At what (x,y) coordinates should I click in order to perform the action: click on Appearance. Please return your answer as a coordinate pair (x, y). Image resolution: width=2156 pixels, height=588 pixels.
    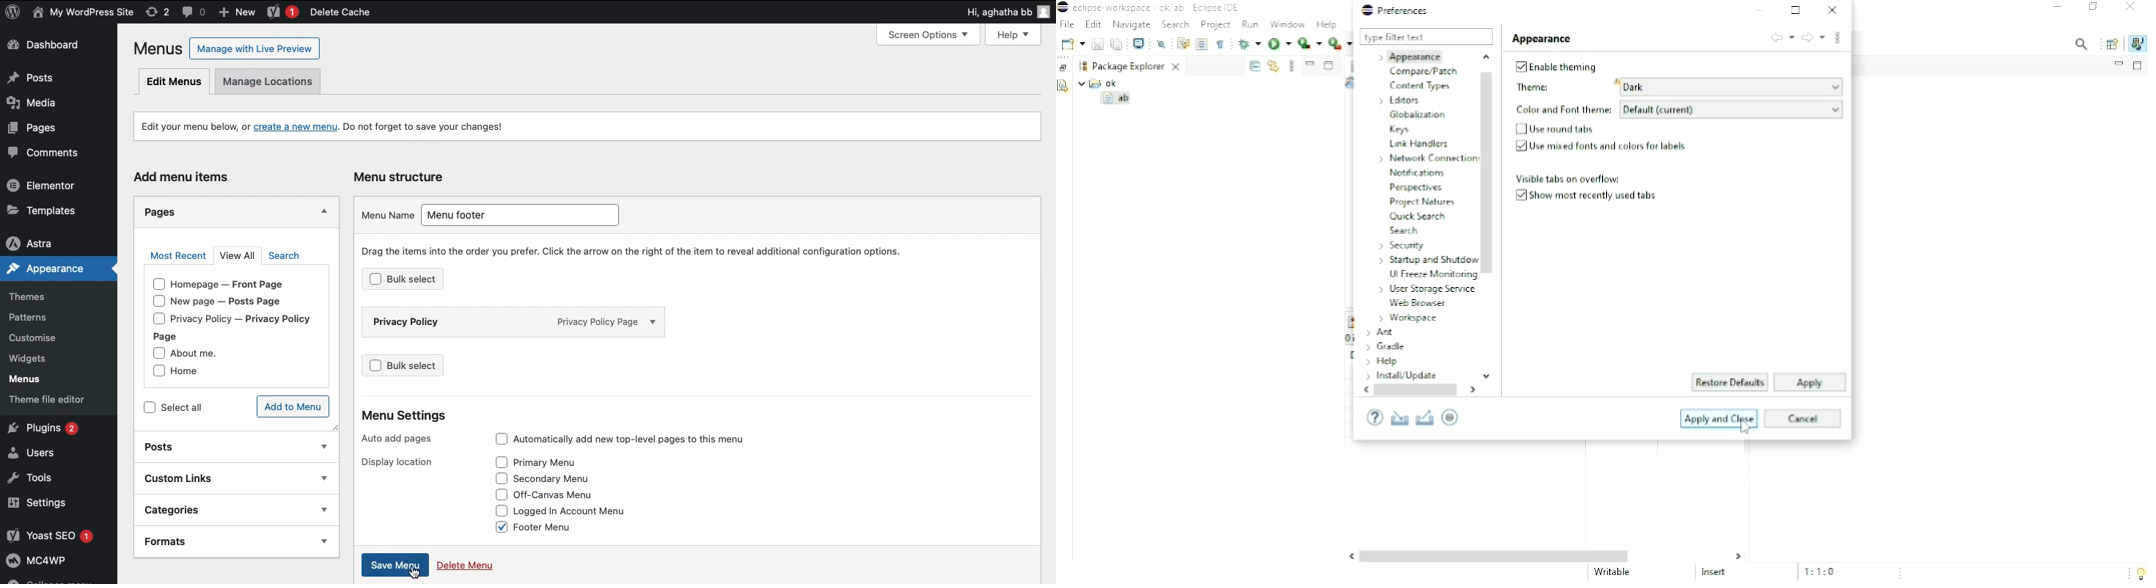
    Looking at the image, I should click on (1543, 38).